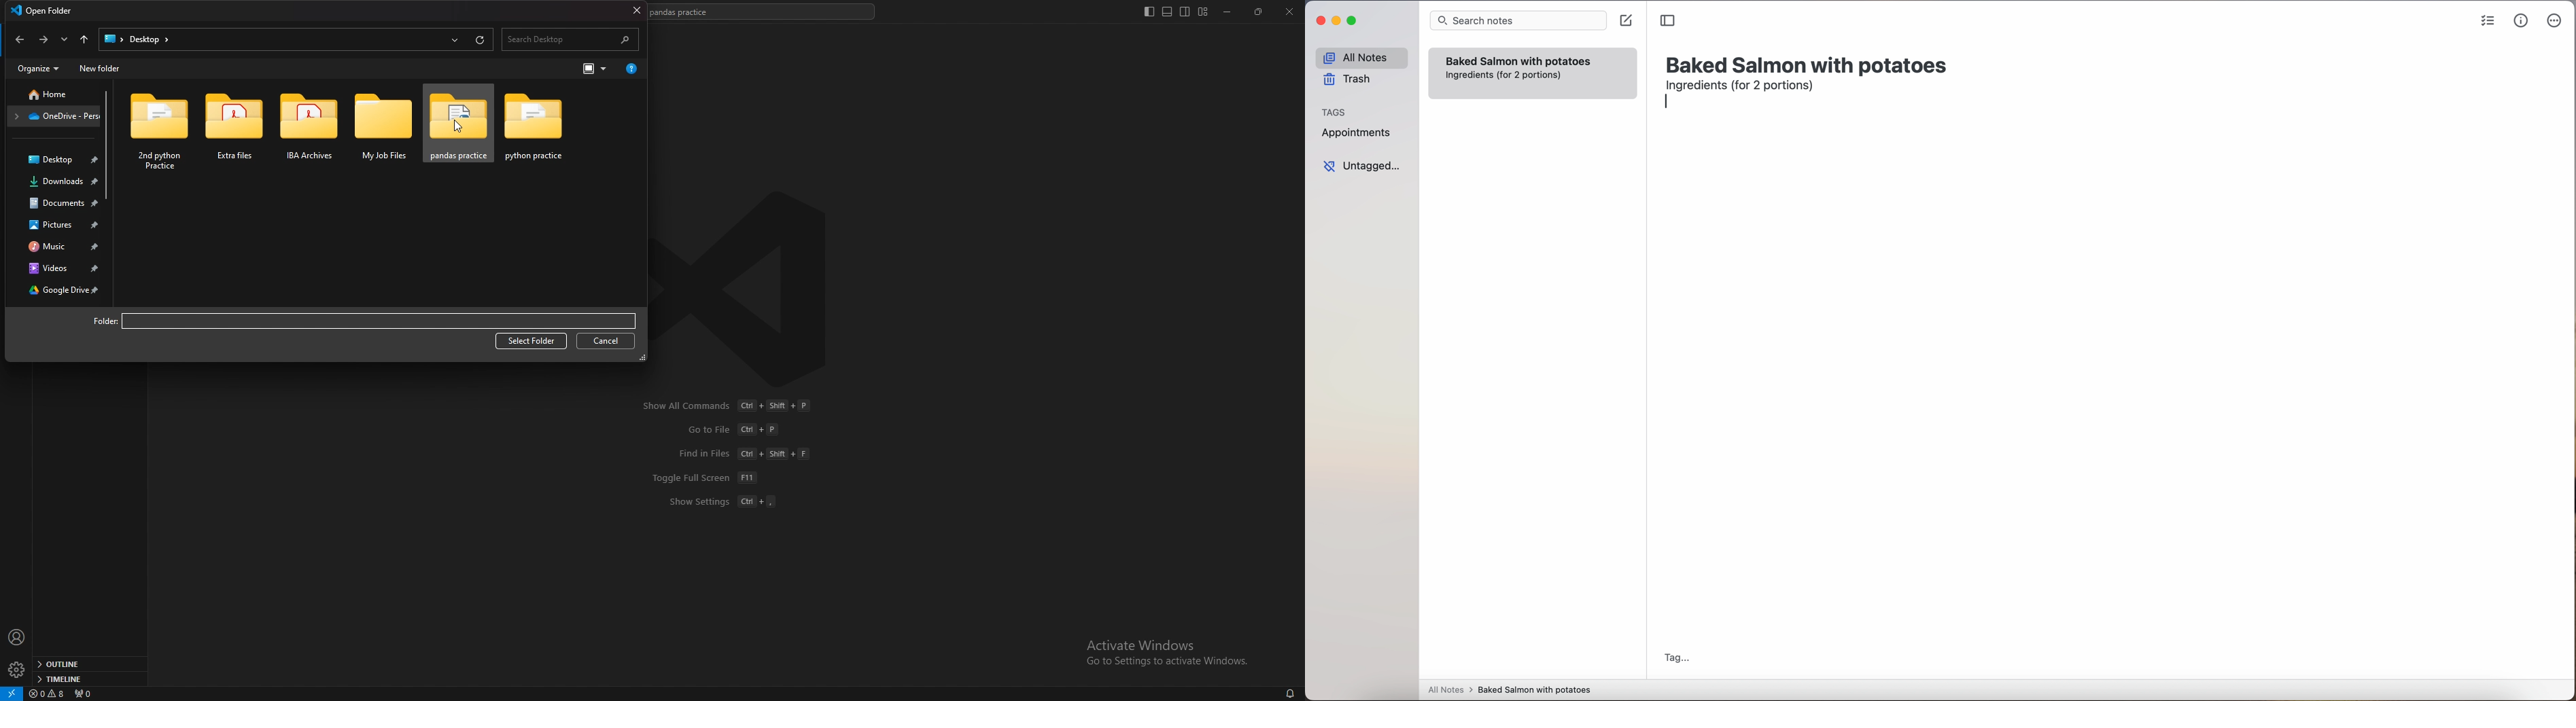 This screenshot has width=2576, height=728. I want to click on close Simplenote, so click(1319, 21).